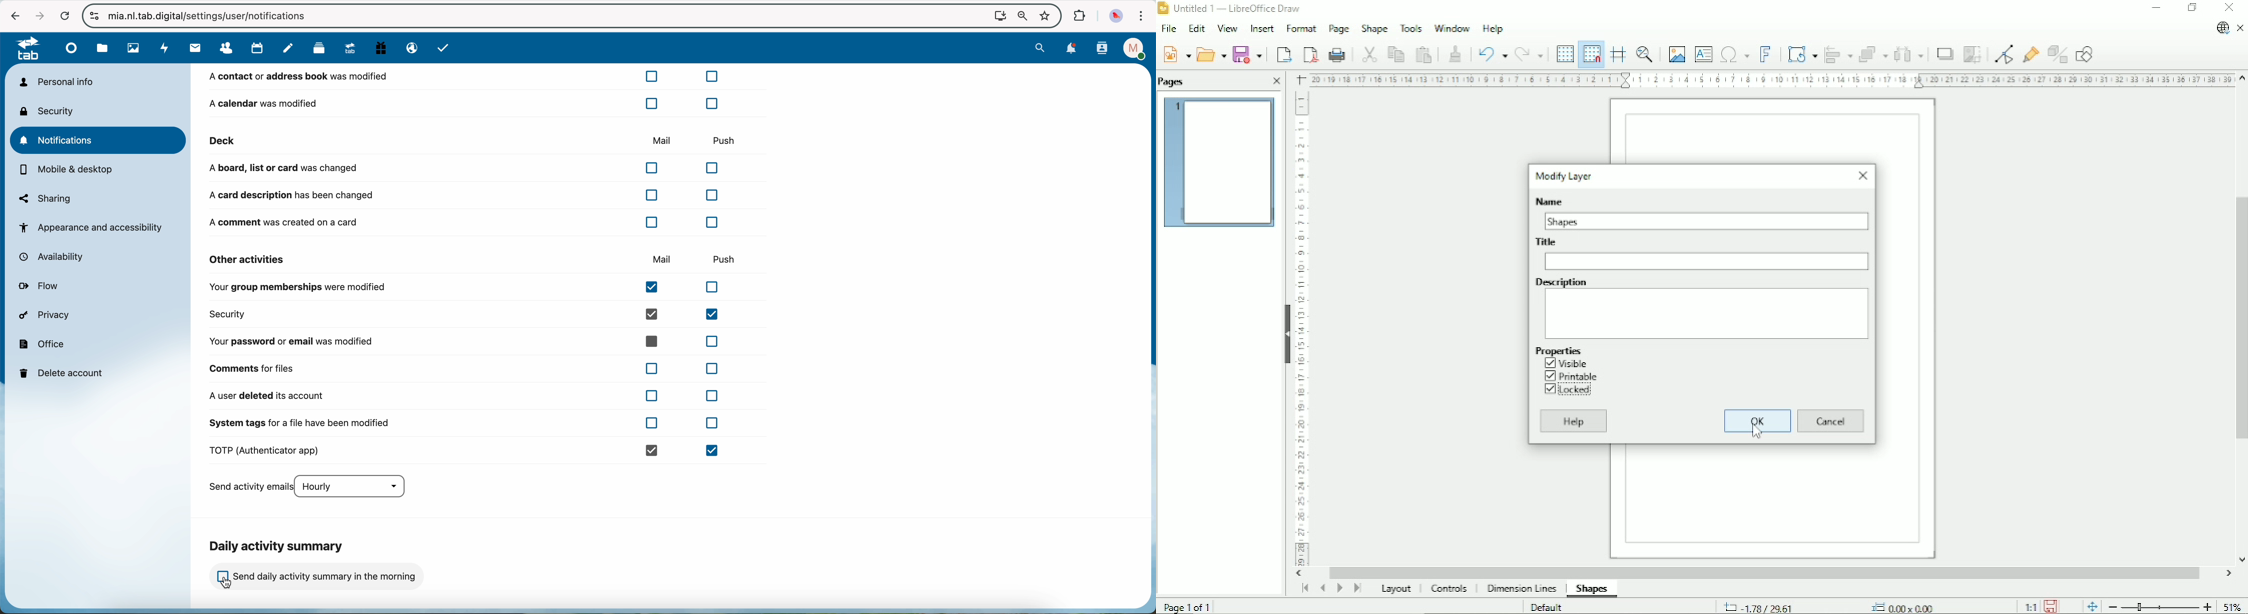  Describe the element at coordinates (1567, 221) in the screenshot. I see `Shapes` at that location.